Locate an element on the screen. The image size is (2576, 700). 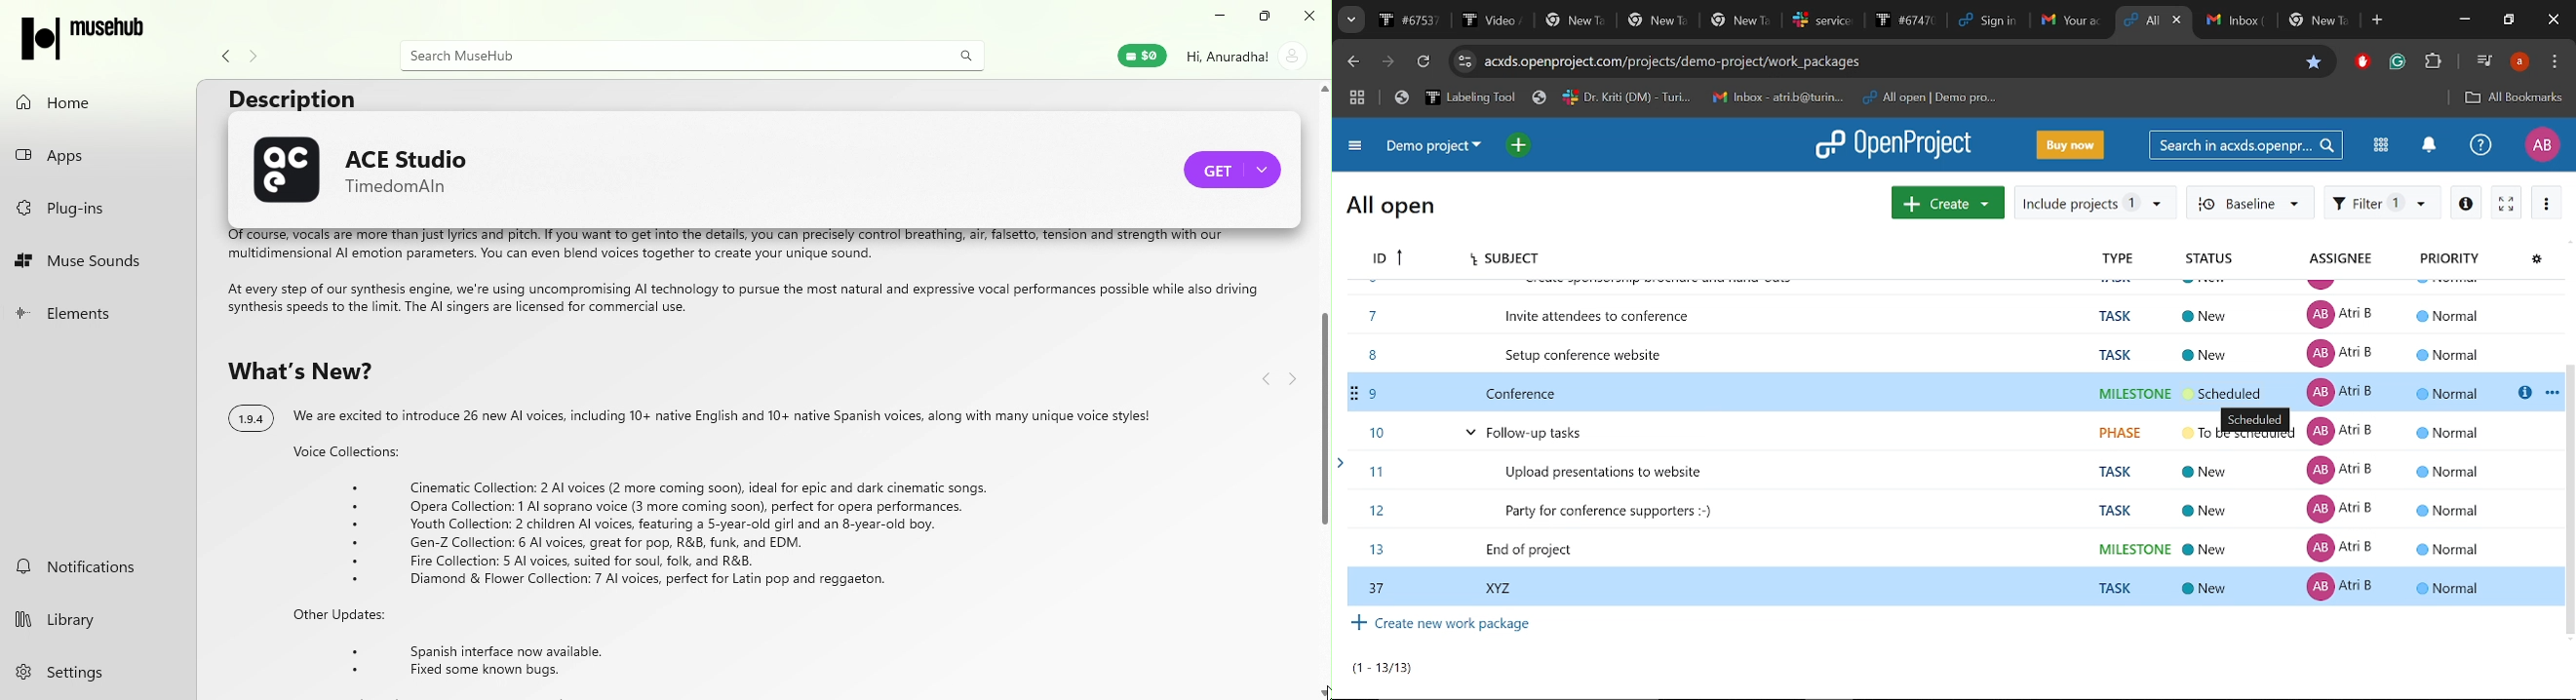
apps is located at coordinates (99, 154).